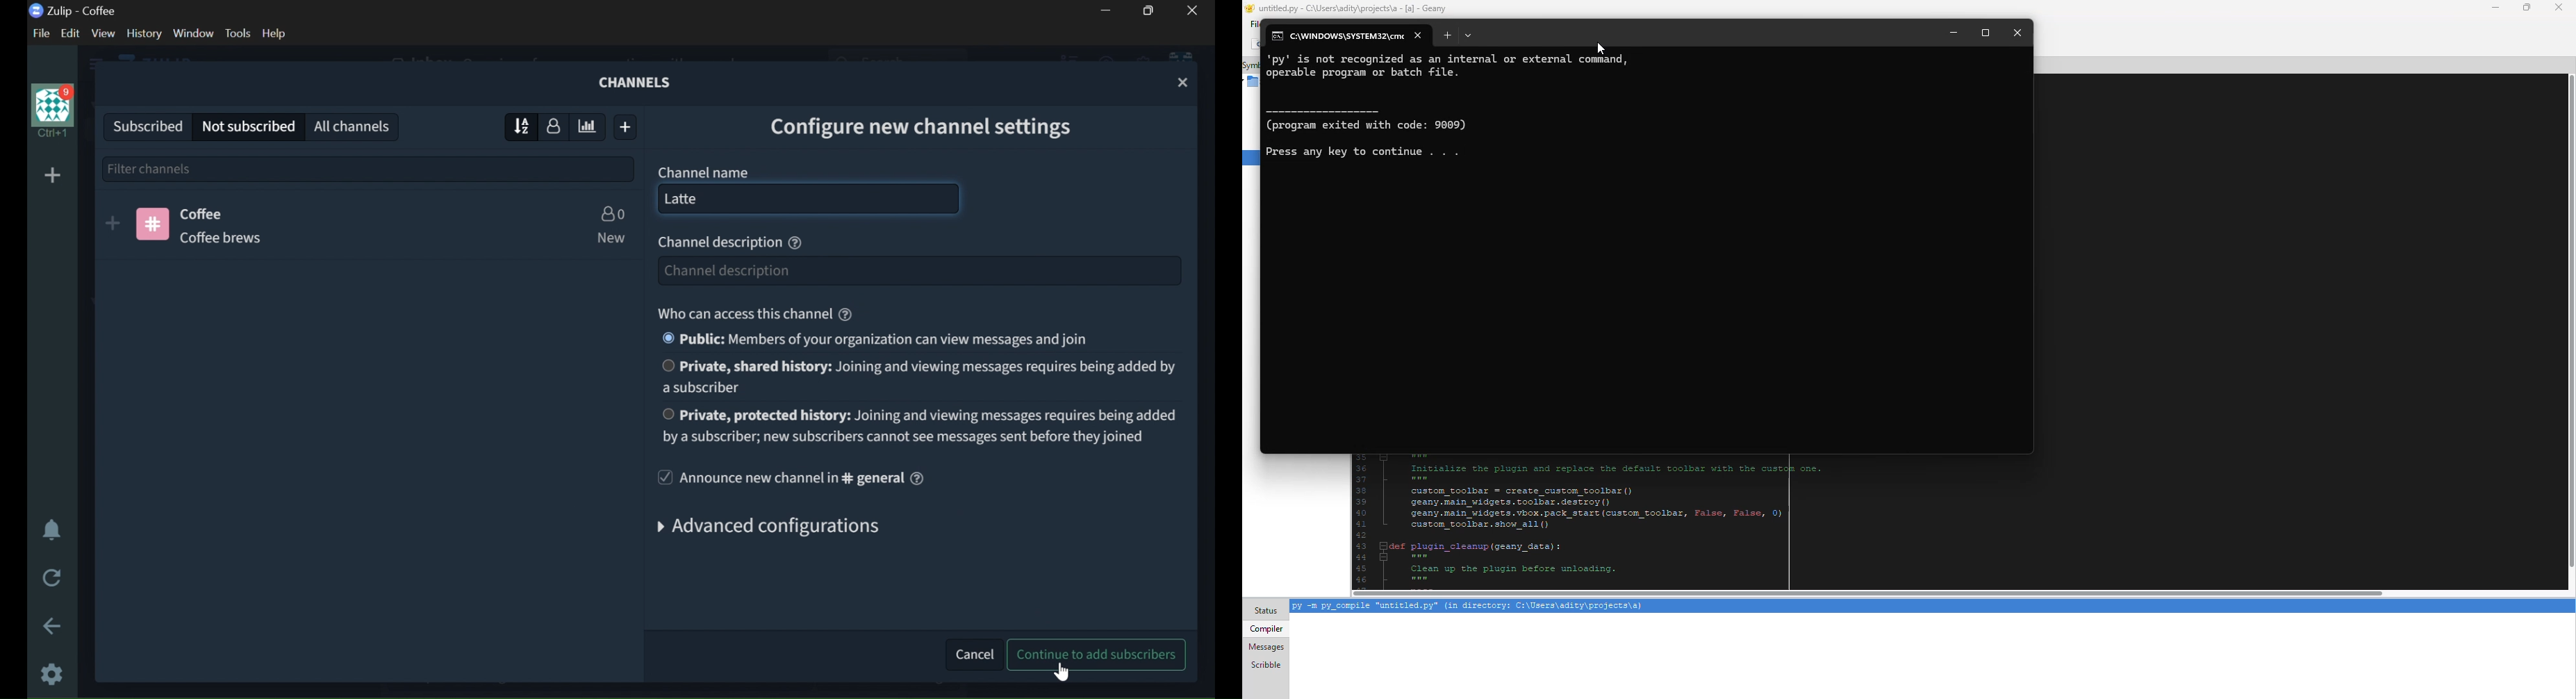 The height and width of the screenshot is (700, 2576). Describe the element at coordinates (1061, 672) in the screenshot. I see `cursor` at that location.